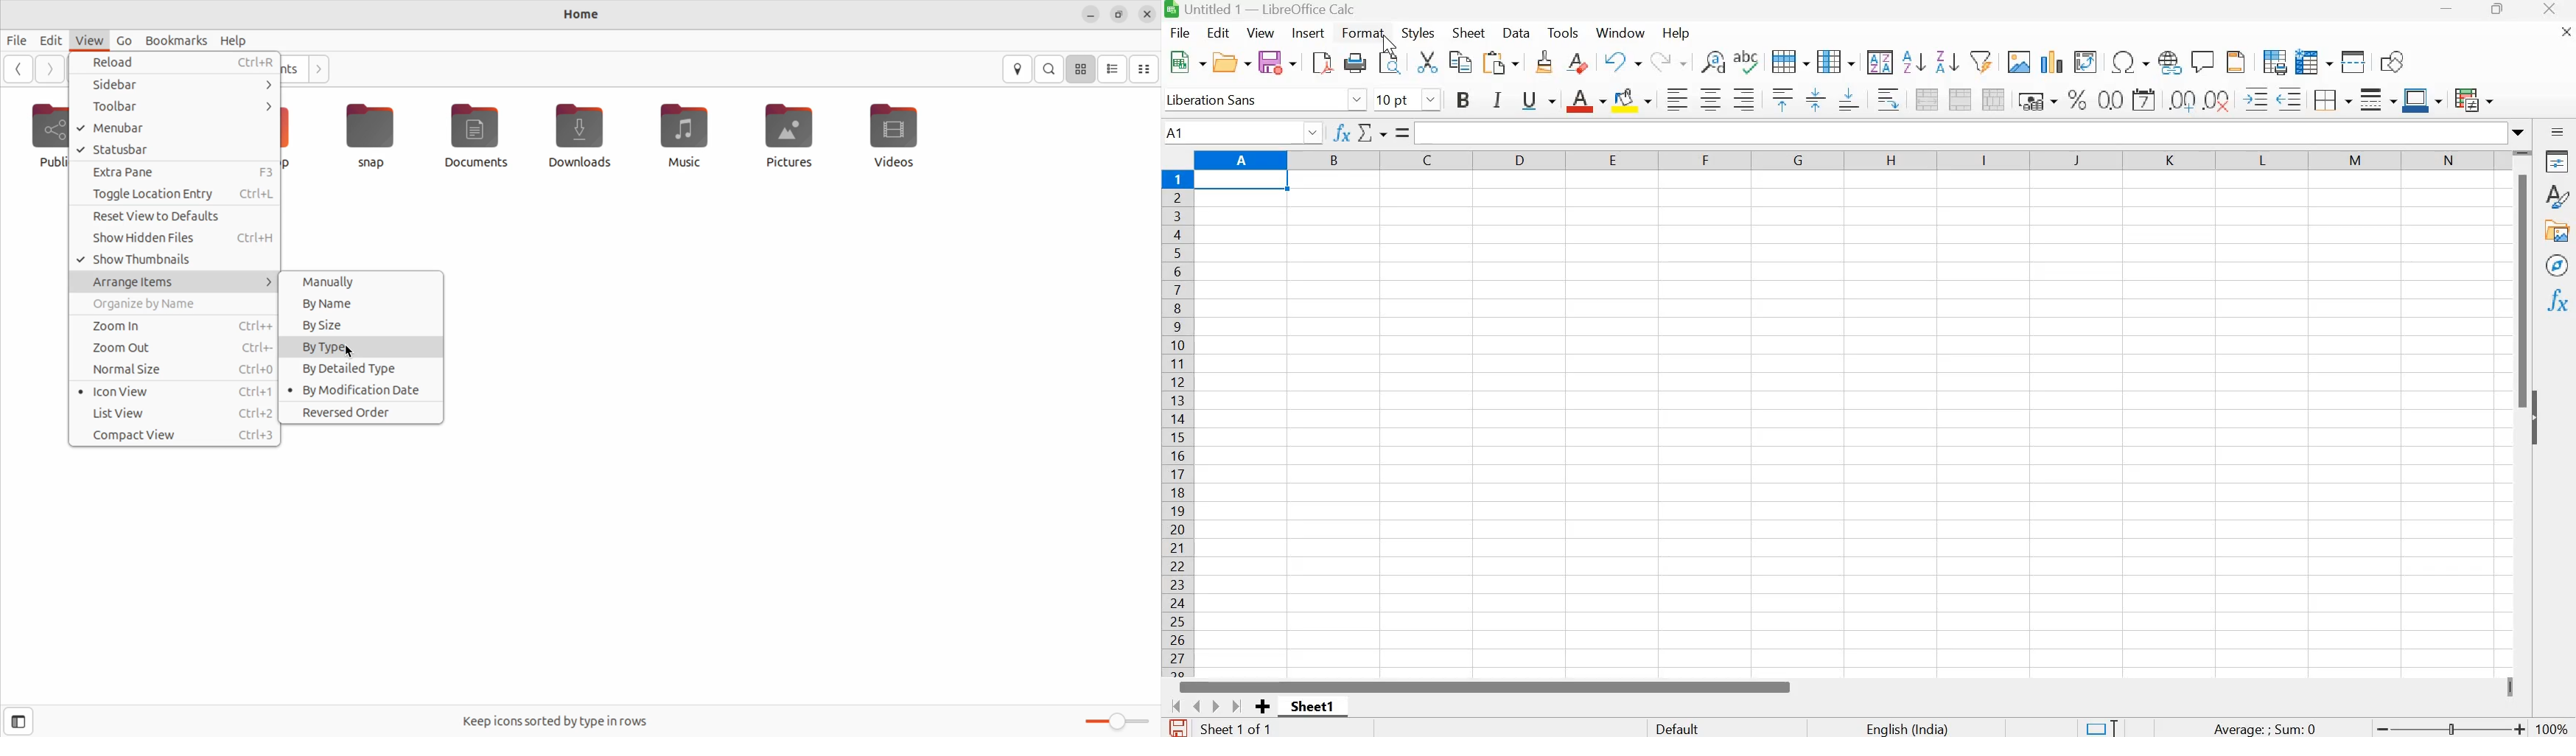 Image resolution: width=2576 pixels, height=756 pixels. Describe the element at coordinates (1960, 132) in the screenshot. I see `Input line` at that location.